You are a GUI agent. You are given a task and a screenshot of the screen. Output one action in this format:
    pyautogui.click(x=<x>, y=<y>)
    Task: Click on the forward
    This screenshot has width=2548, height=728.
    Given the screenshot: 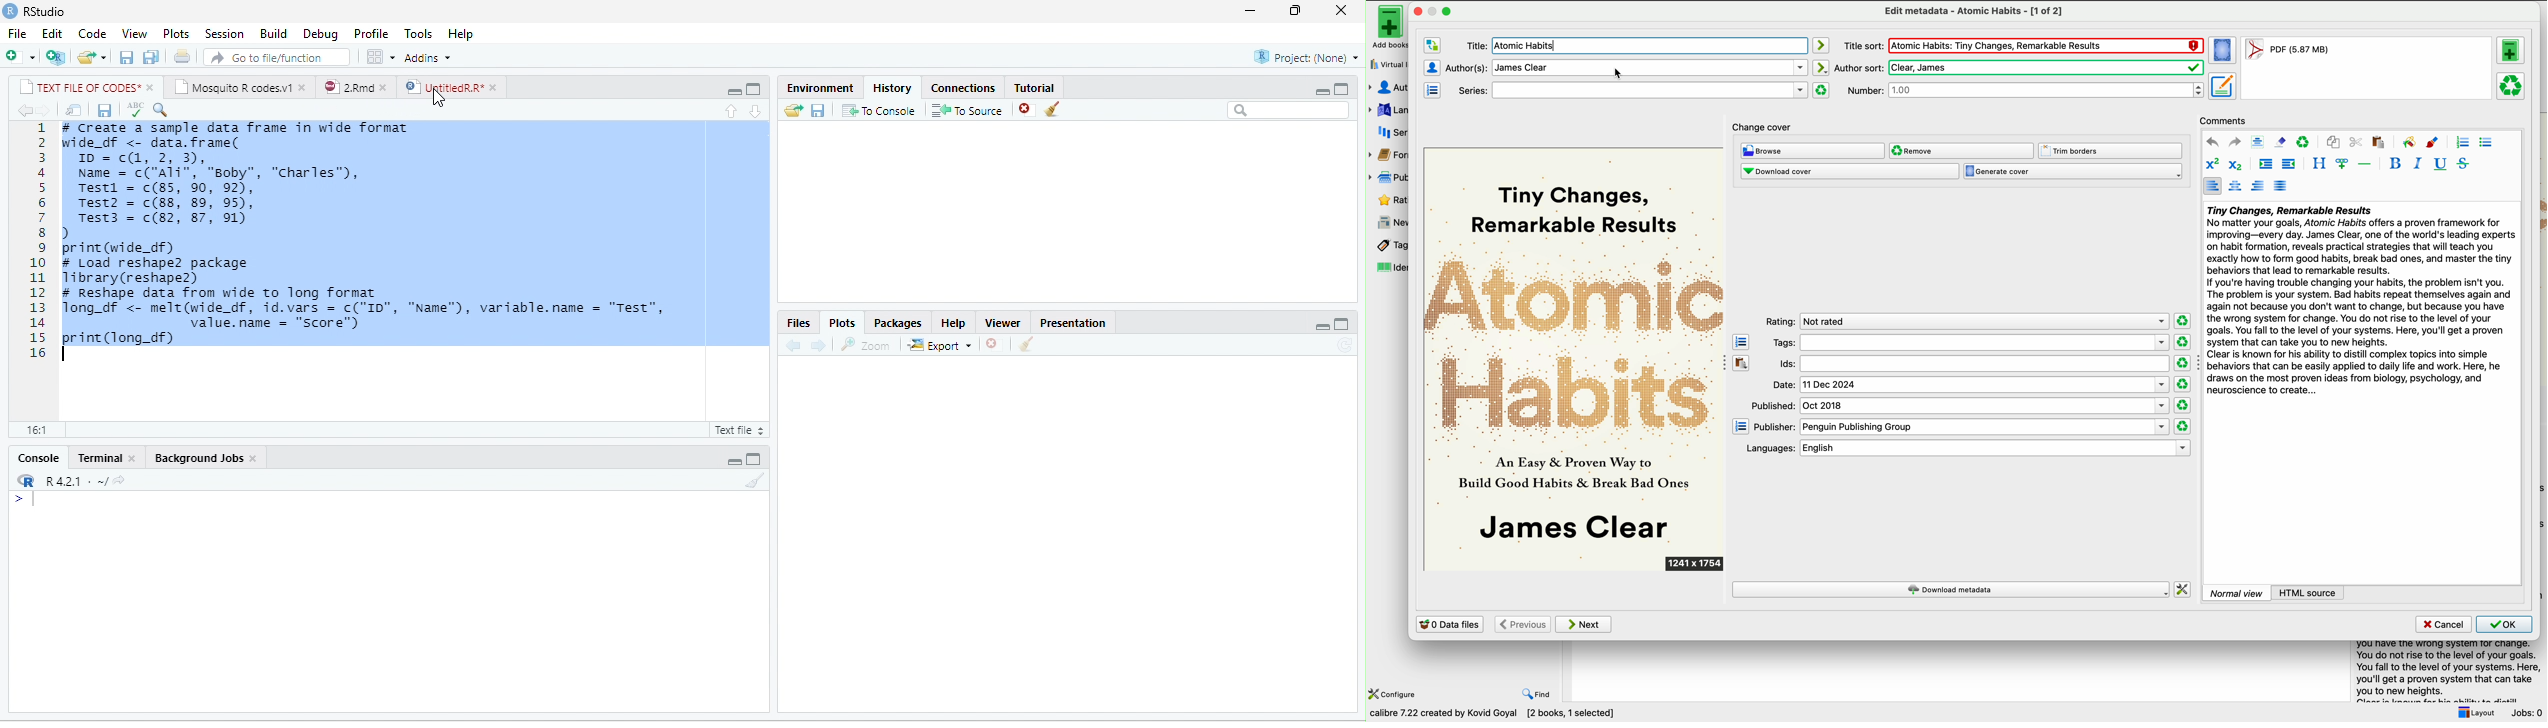 What is the action you would take?
    pyautogui.click(x=819, y=345)
    